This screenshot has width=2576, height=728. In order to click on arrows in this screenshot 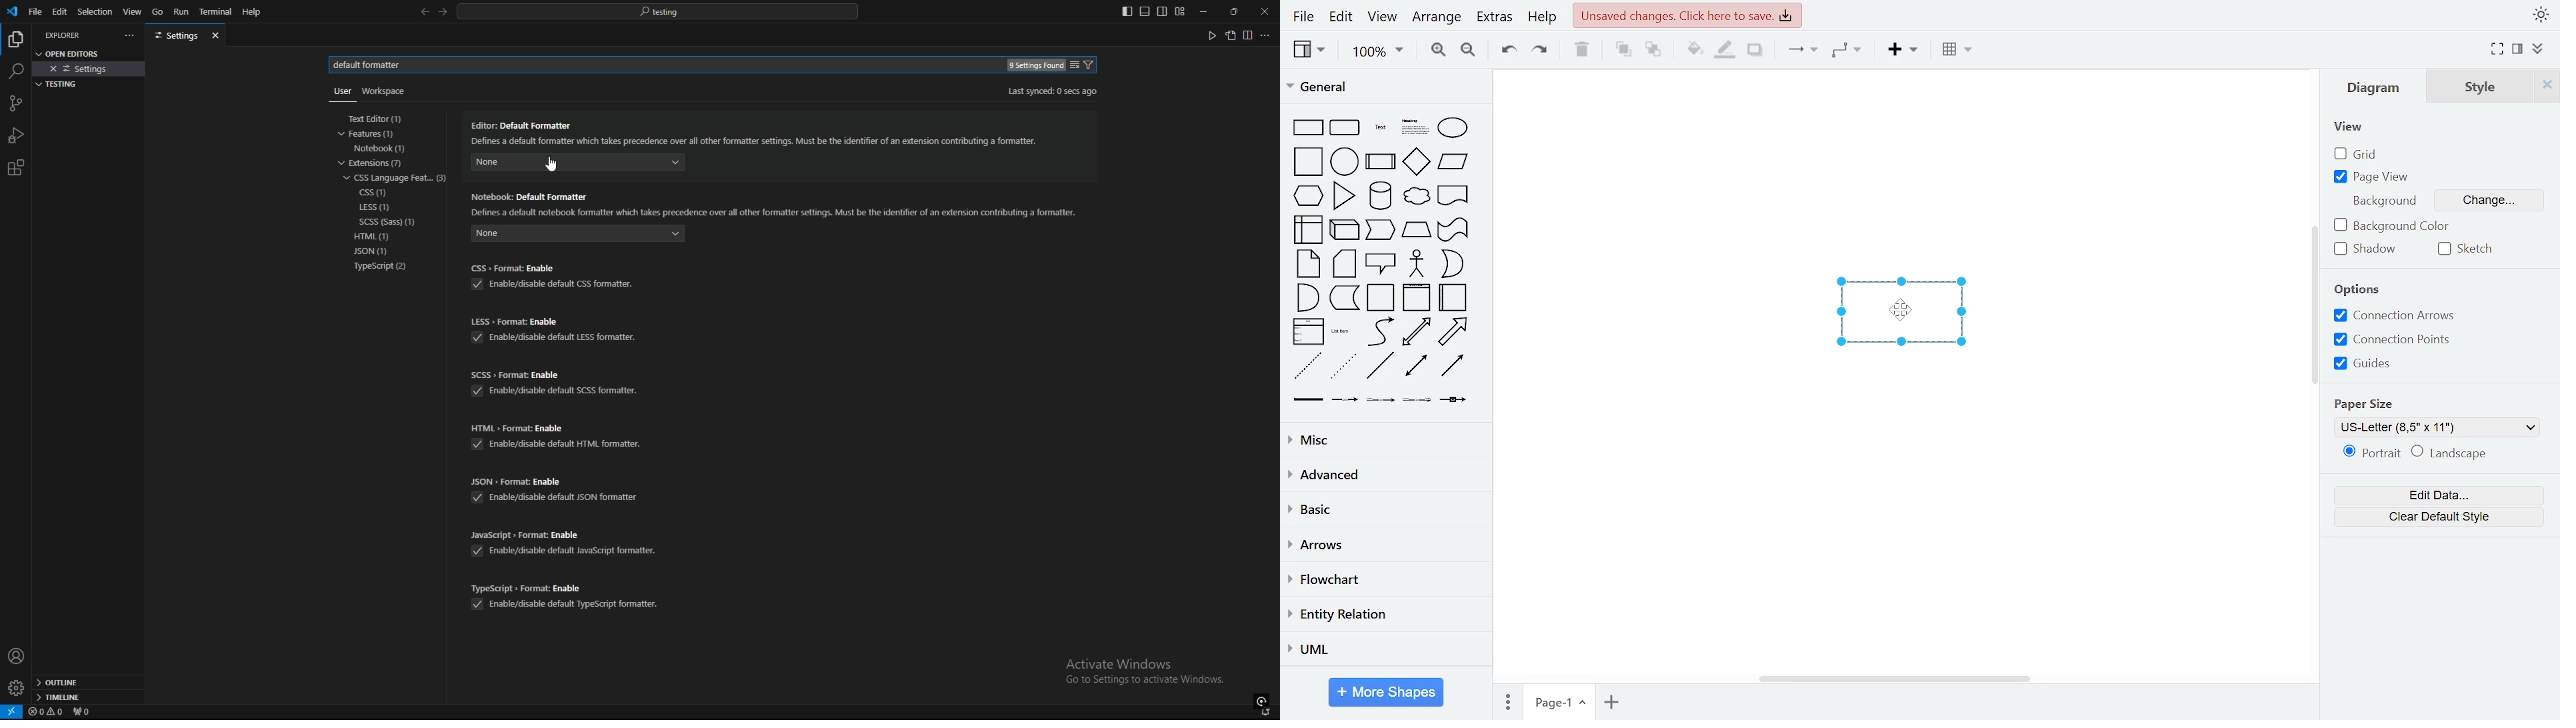, I will do `click(1382, 545)`.